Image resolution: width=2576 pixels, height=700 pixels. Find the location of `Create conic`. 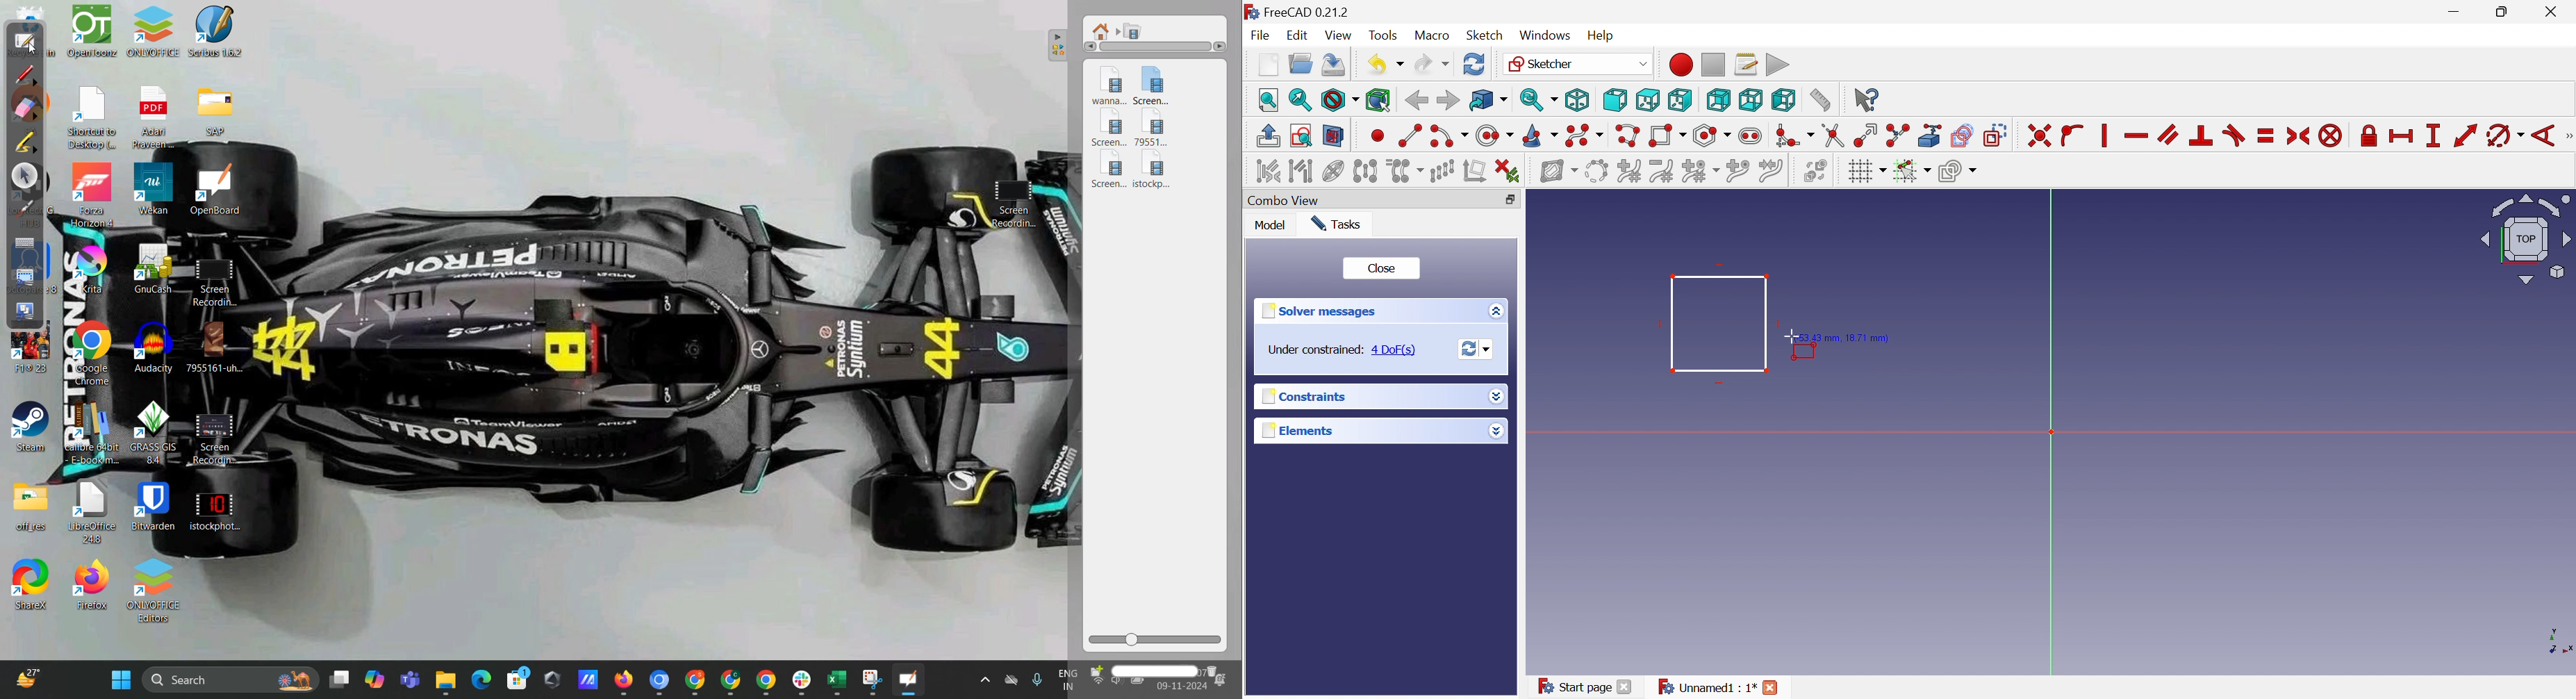

Create conic is located at coordinates (1541, 137).